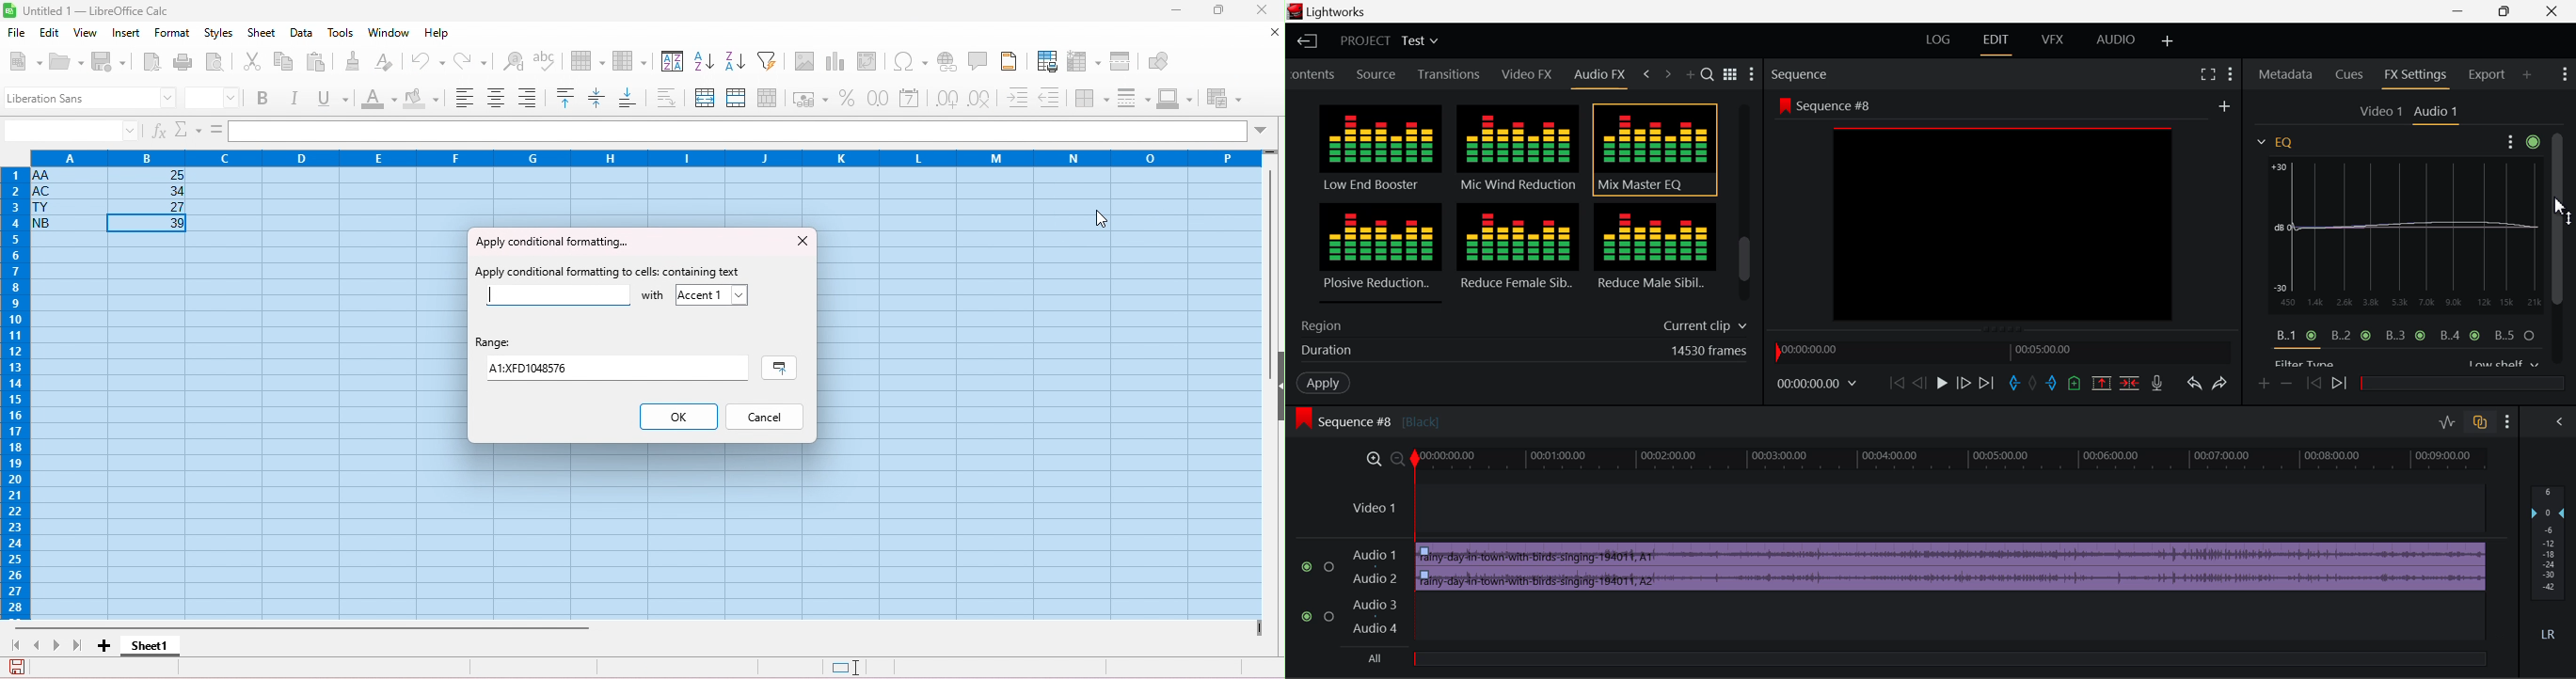 This screenshot has height=700, width=2576. What do you see at coordinates (125, 33) in the screenshot?
I see `insert` at bounding box center [125, 33].